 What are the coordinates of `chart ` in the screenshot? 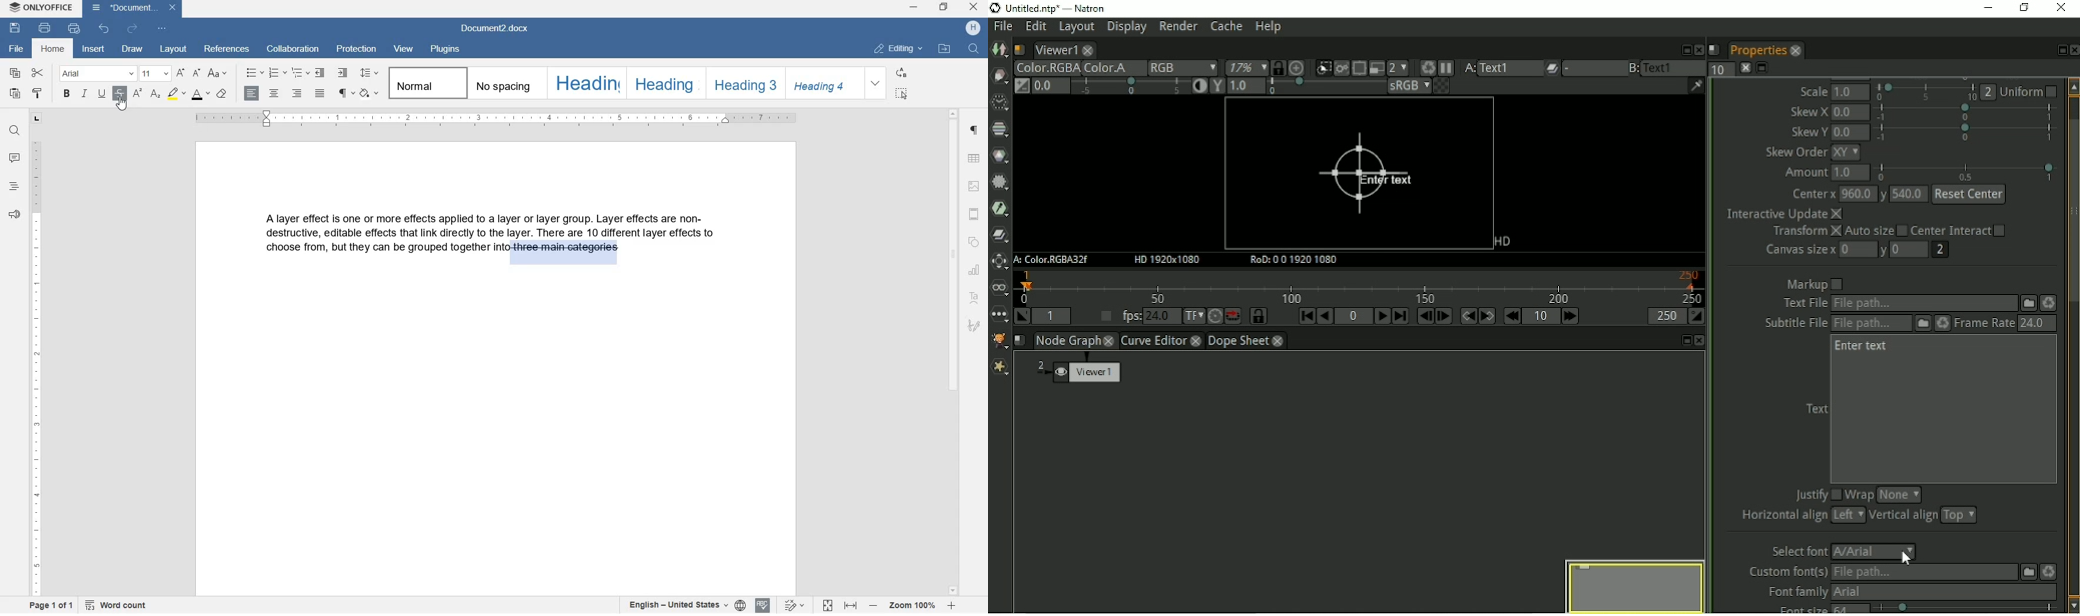 It's located at (976, 271).